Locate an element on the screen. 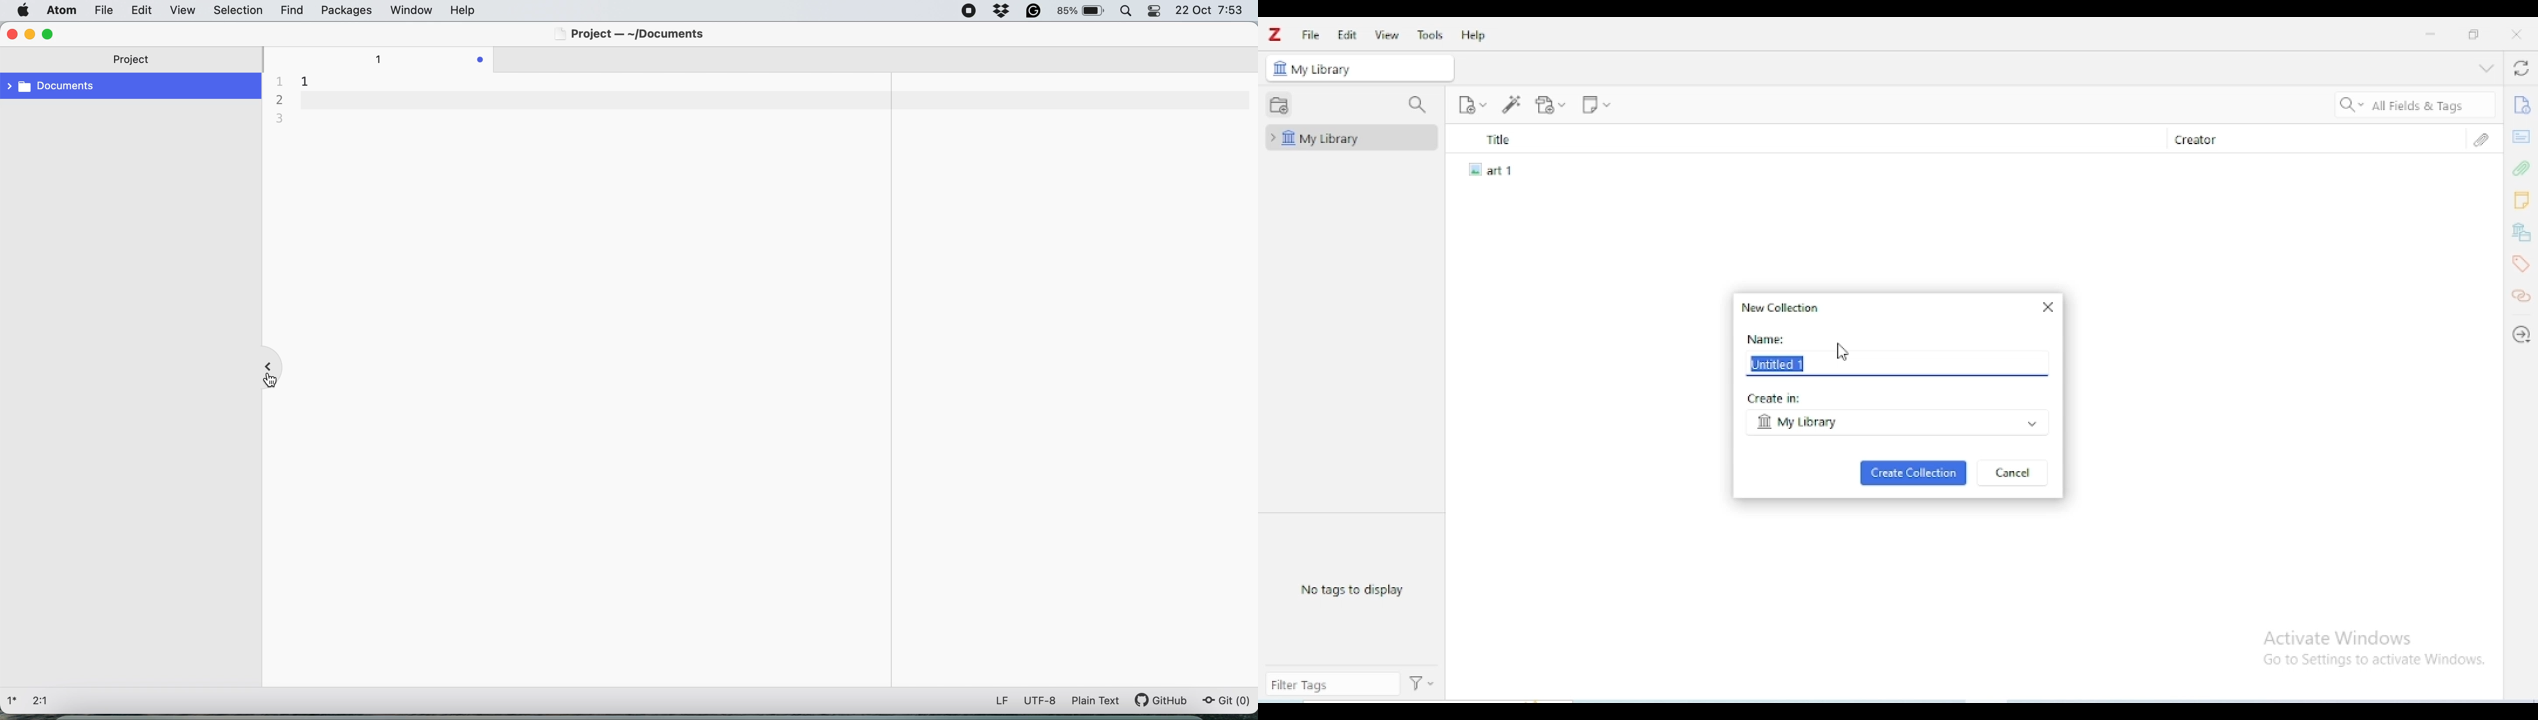 Image resolution: width=2548 pixels, height=728 pixels. my library is located at coordinates (1371, 67).